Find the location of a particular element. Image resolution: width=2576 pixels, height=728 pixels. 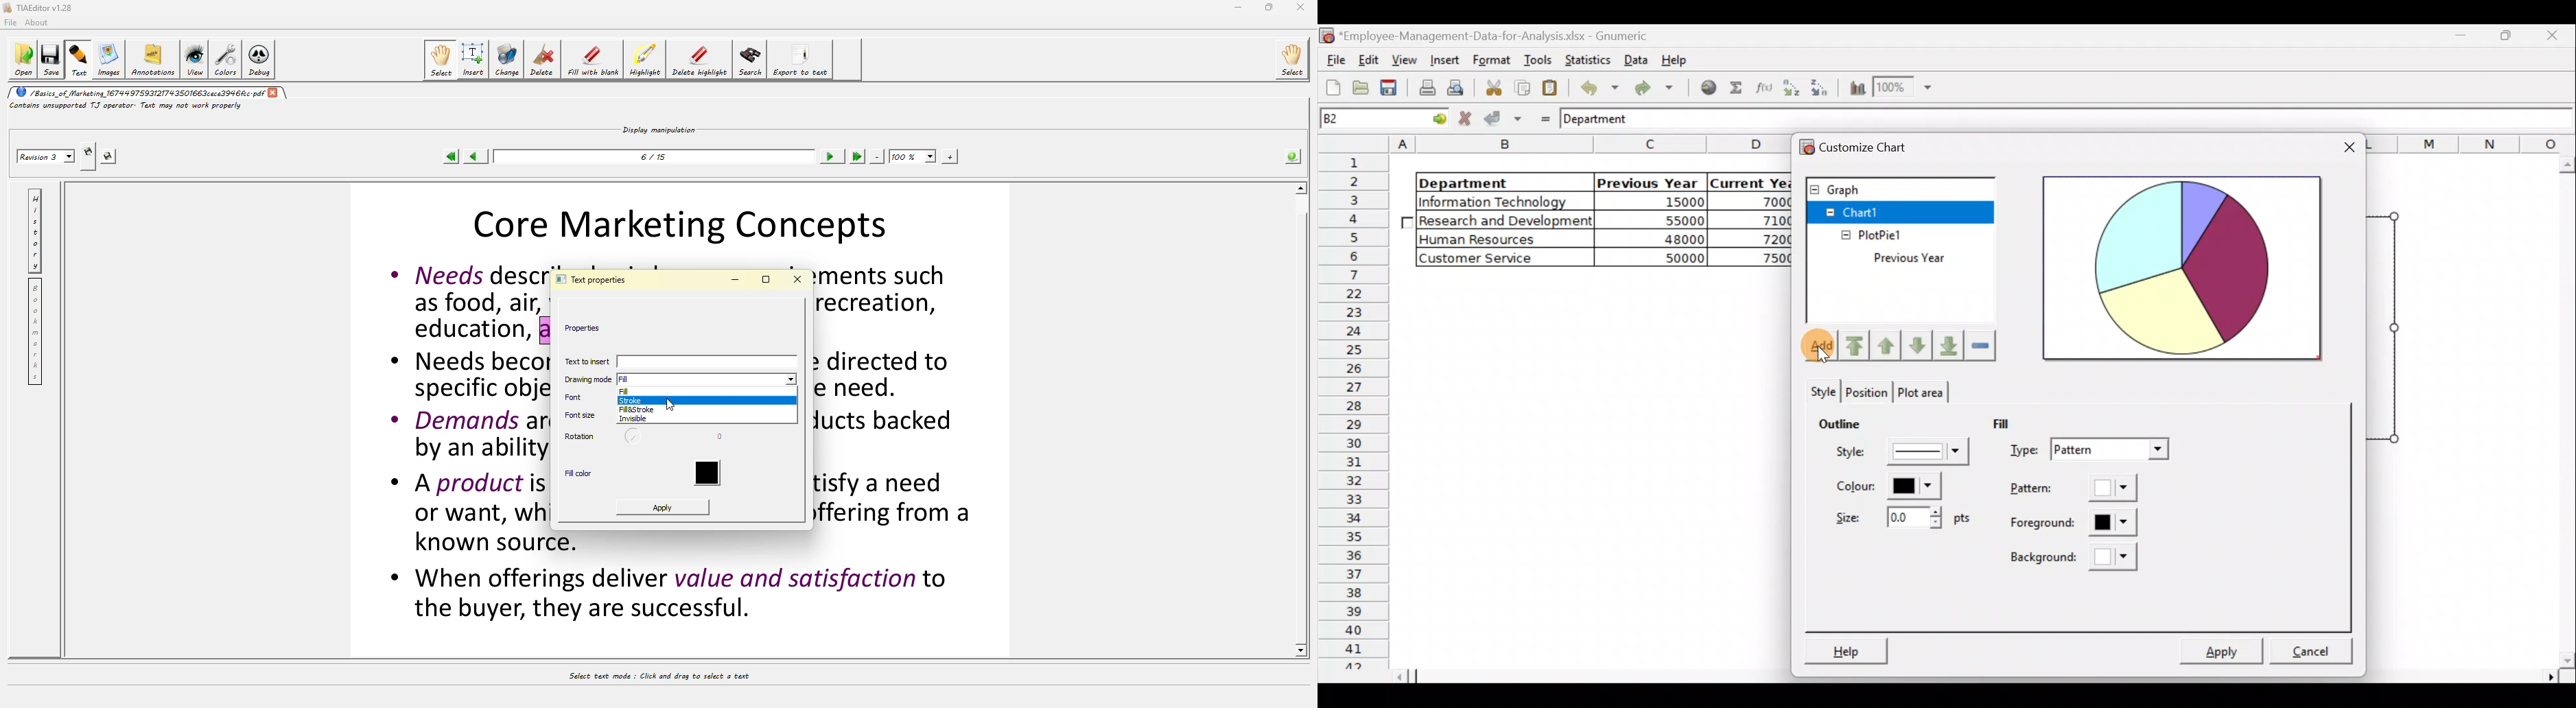

minimize is located at coordinates (1237, 8).